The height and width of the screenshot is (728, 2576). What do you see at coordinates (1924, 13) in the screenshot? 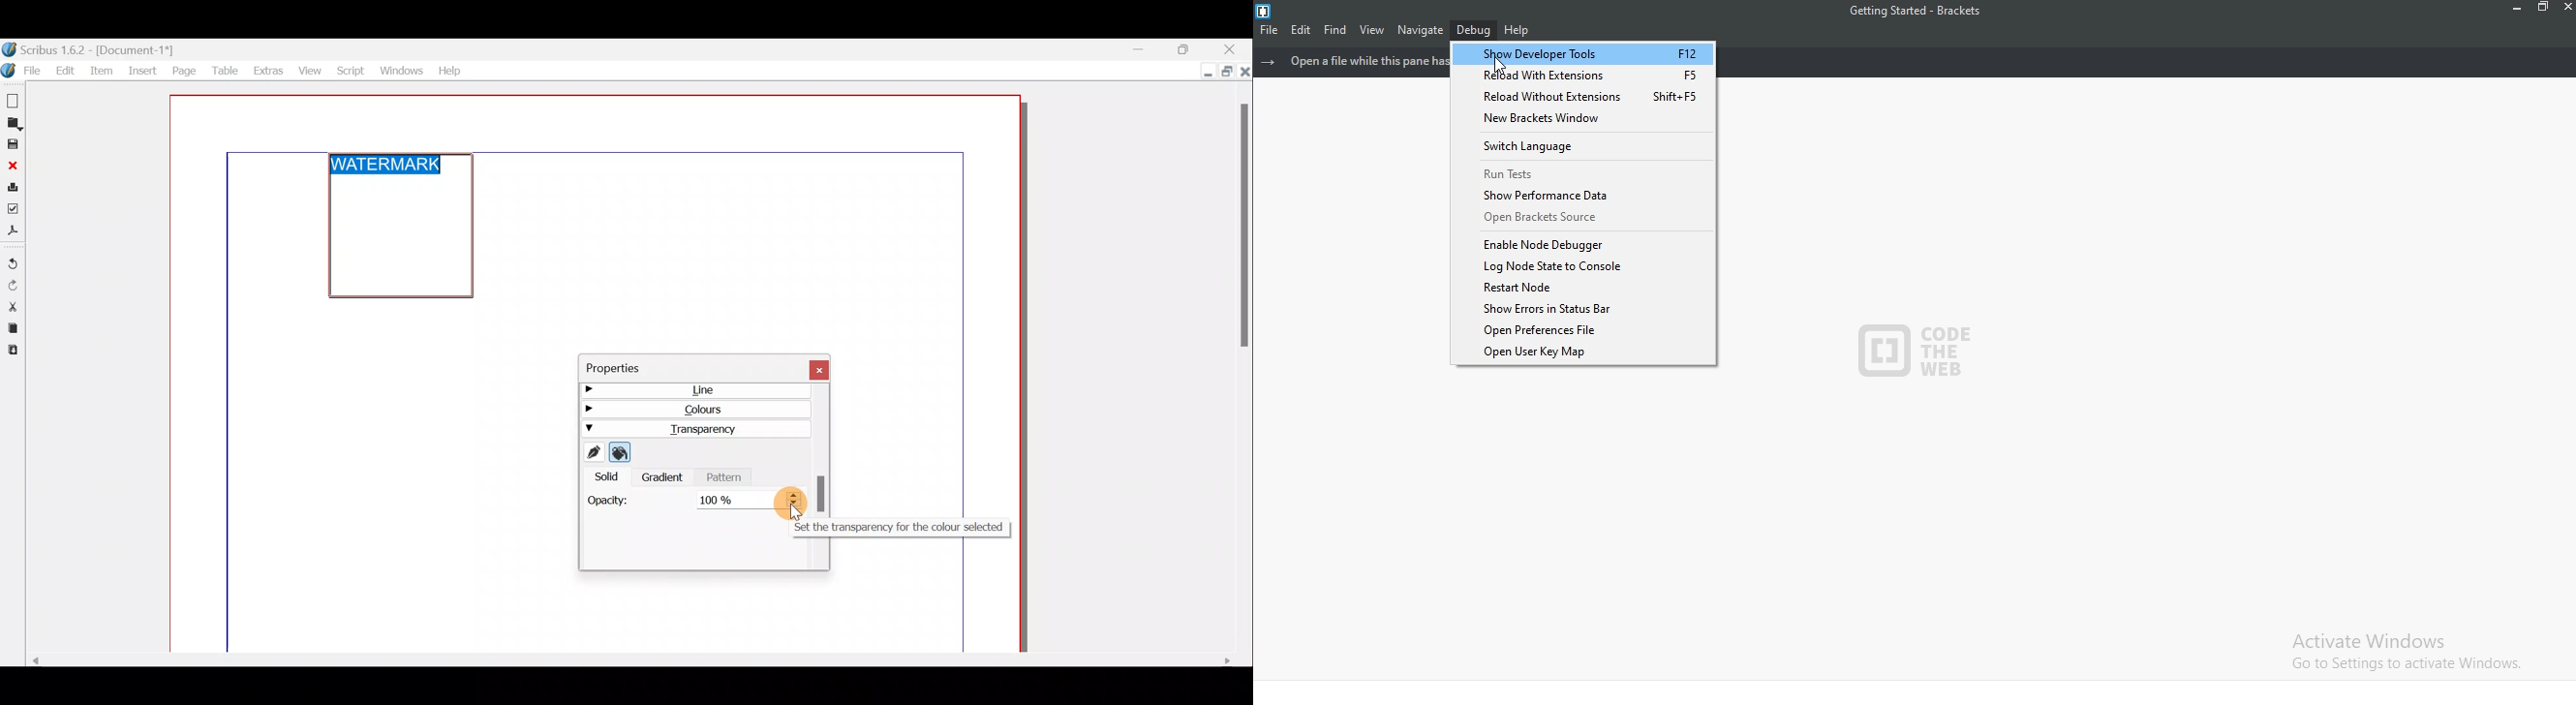
I see `getting started - Brackets` at bounding box center [1924, 13].